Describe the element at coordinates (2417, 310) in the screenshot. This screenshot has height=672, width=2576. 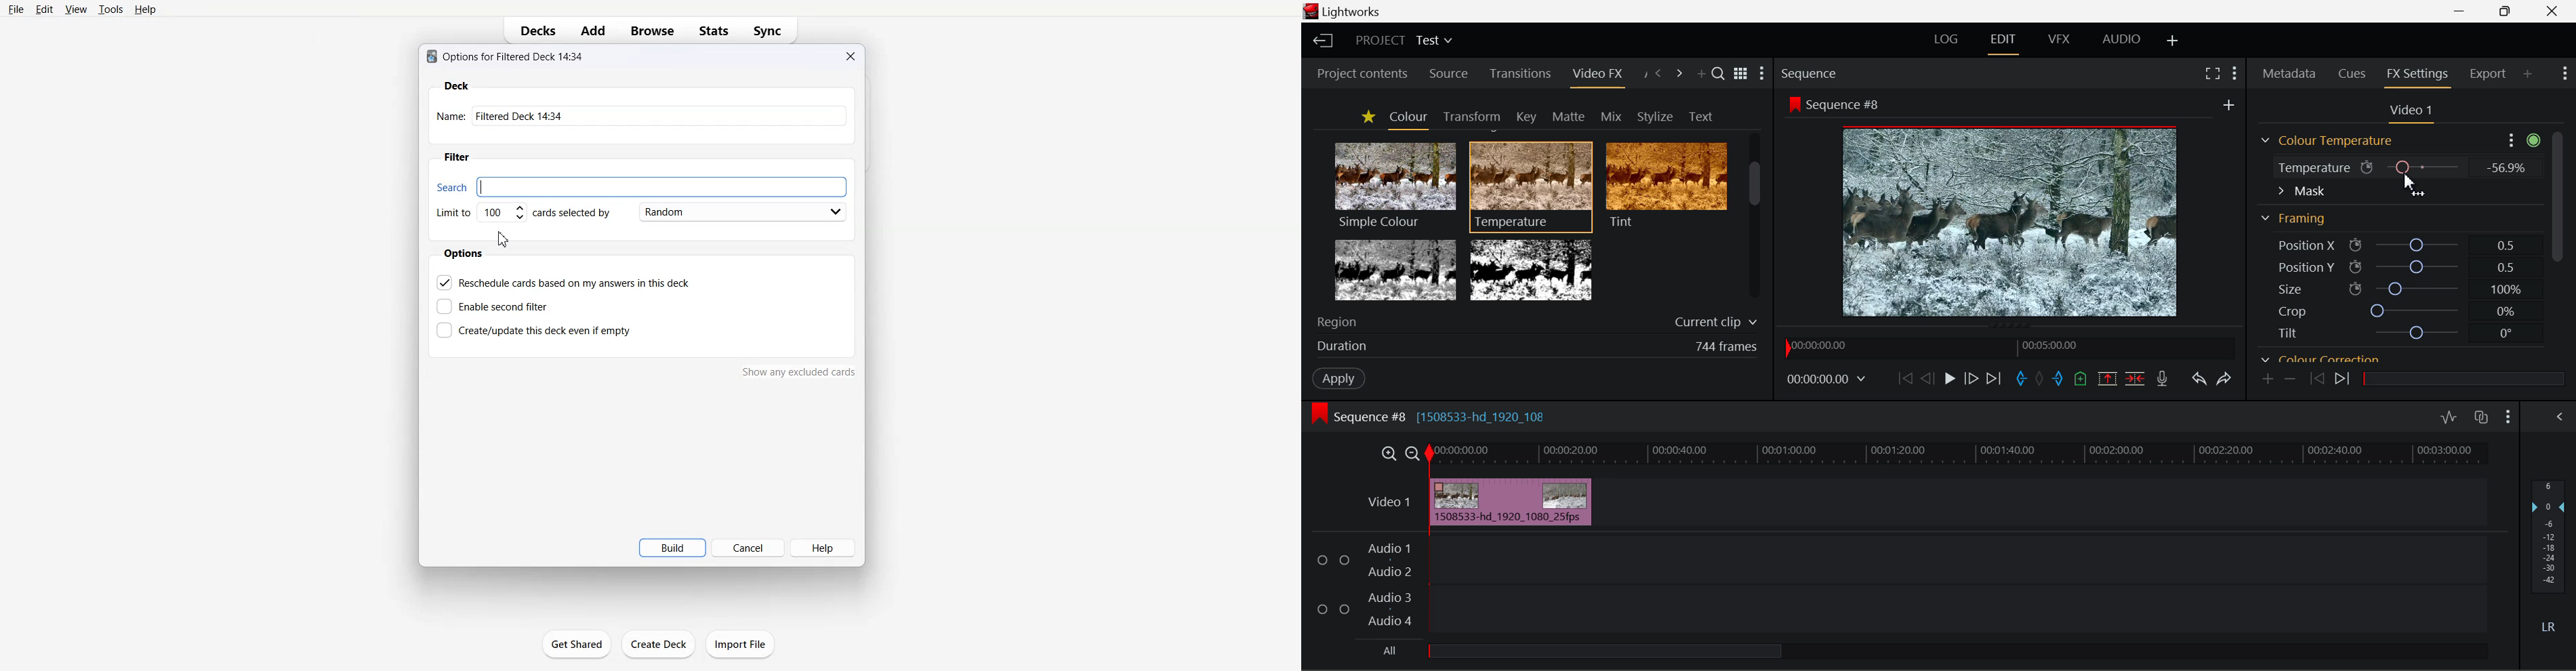
I see `crop` at that location.